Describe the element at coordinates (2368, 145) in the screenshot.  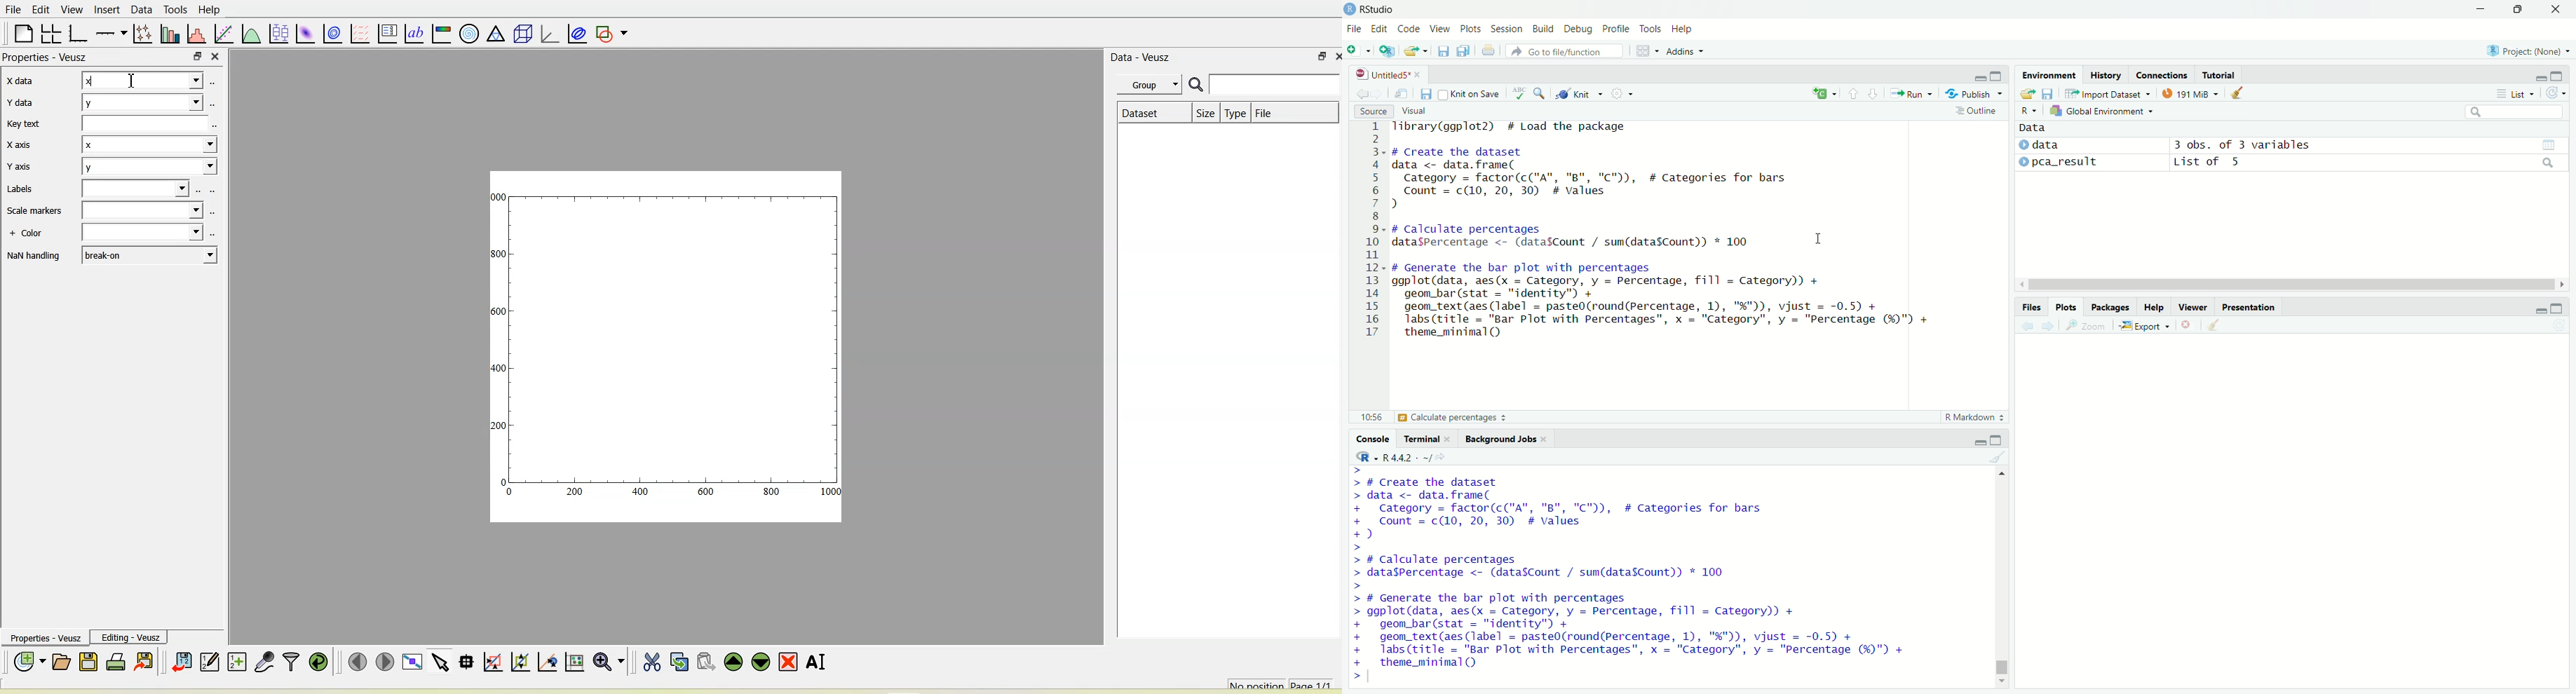
I see `3 obs. of 3 variables` at that location.